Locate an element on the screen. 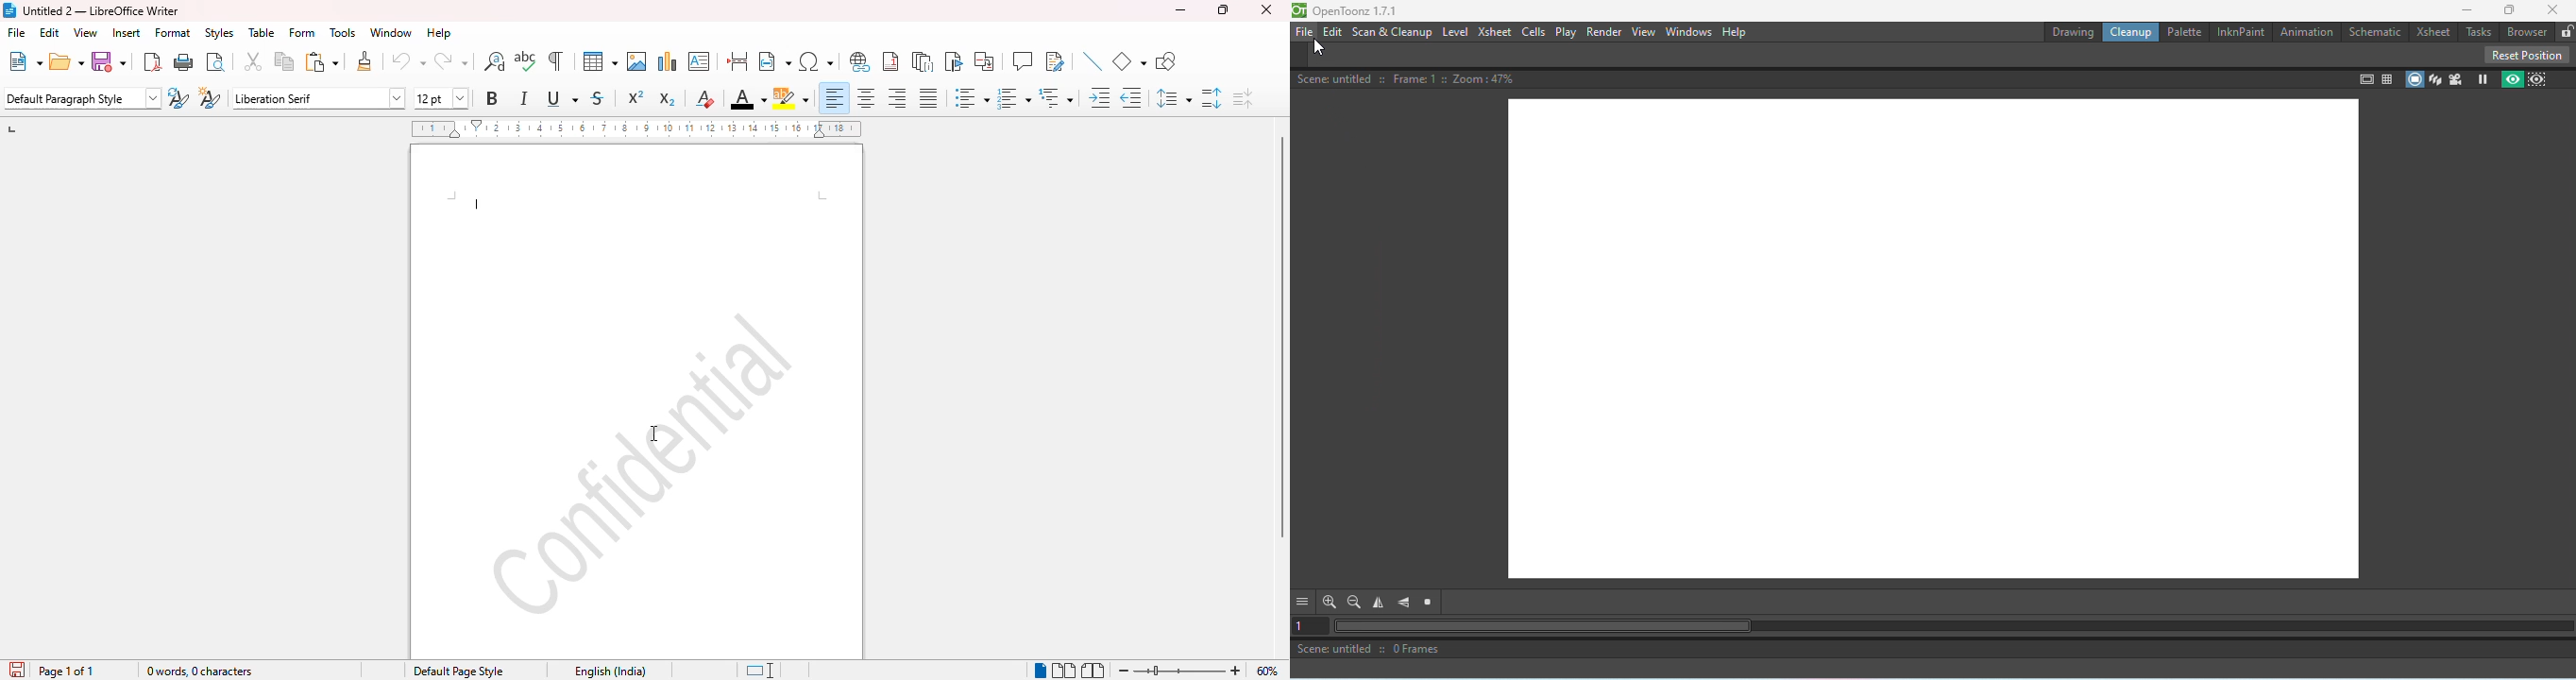 The height and width of the screenshot is (700, 2576). default page style is located at coordinates (459, 671).